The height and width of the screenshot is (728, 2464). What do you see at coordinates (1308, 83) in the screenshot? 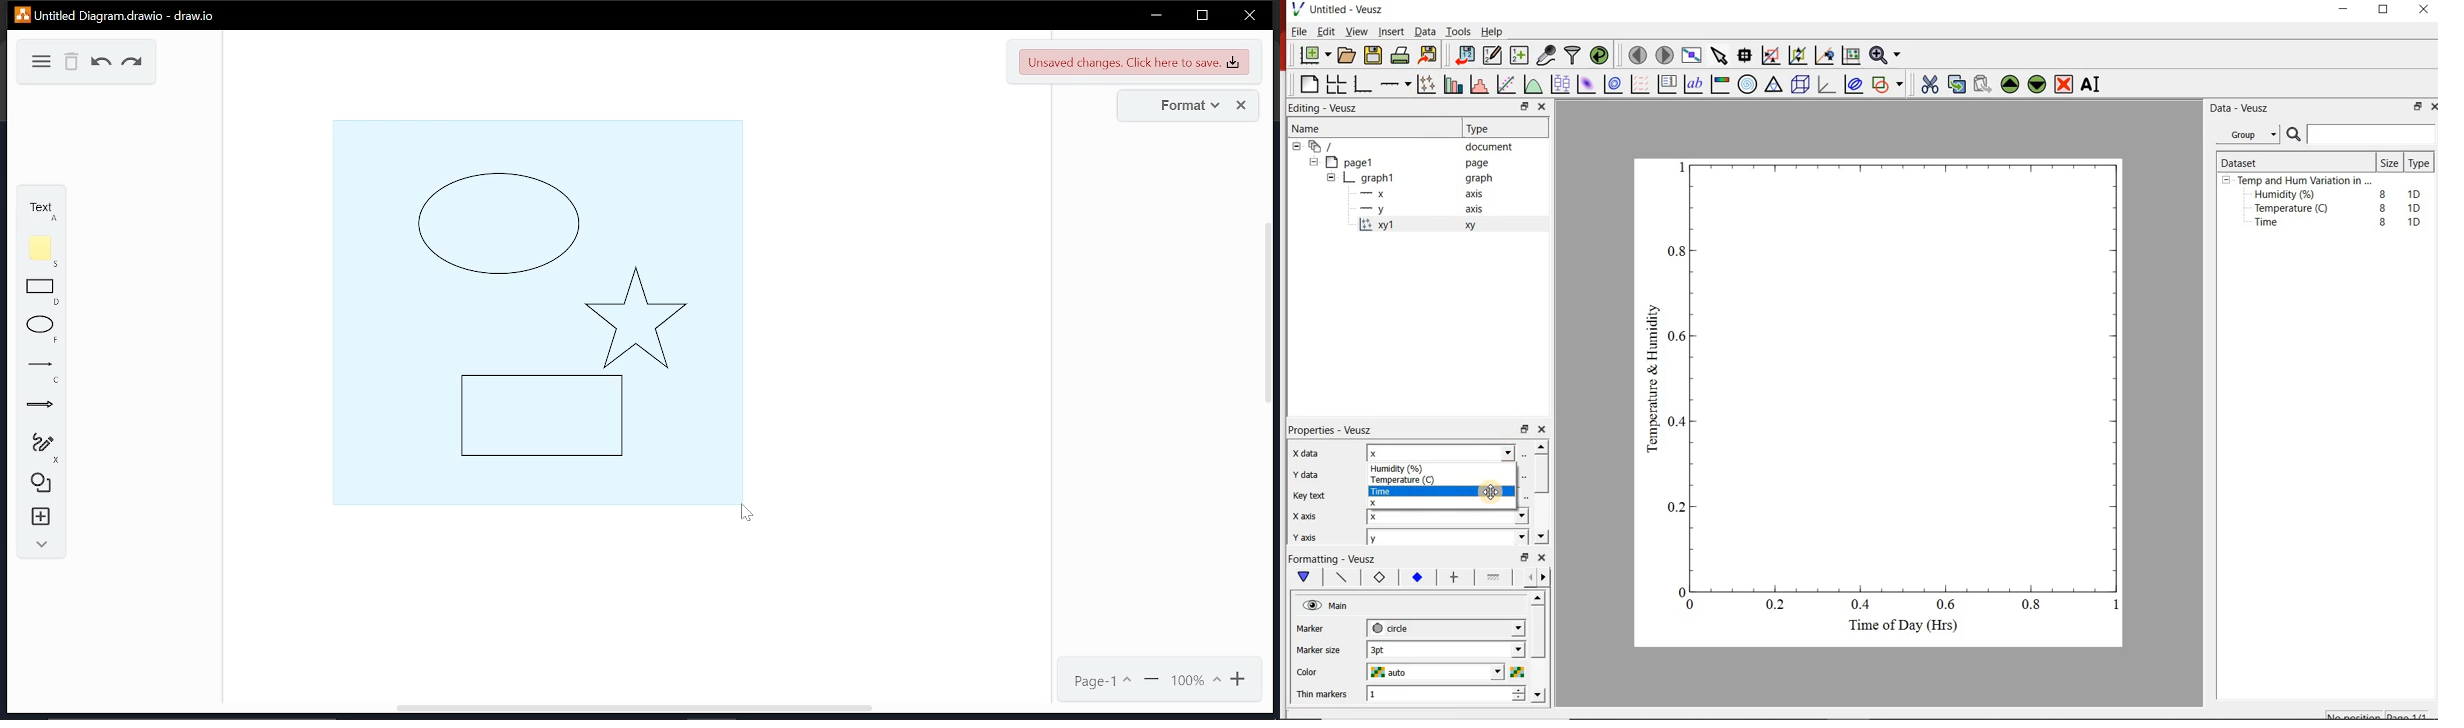
I see `blank page` at bounding box center [1308, 83].